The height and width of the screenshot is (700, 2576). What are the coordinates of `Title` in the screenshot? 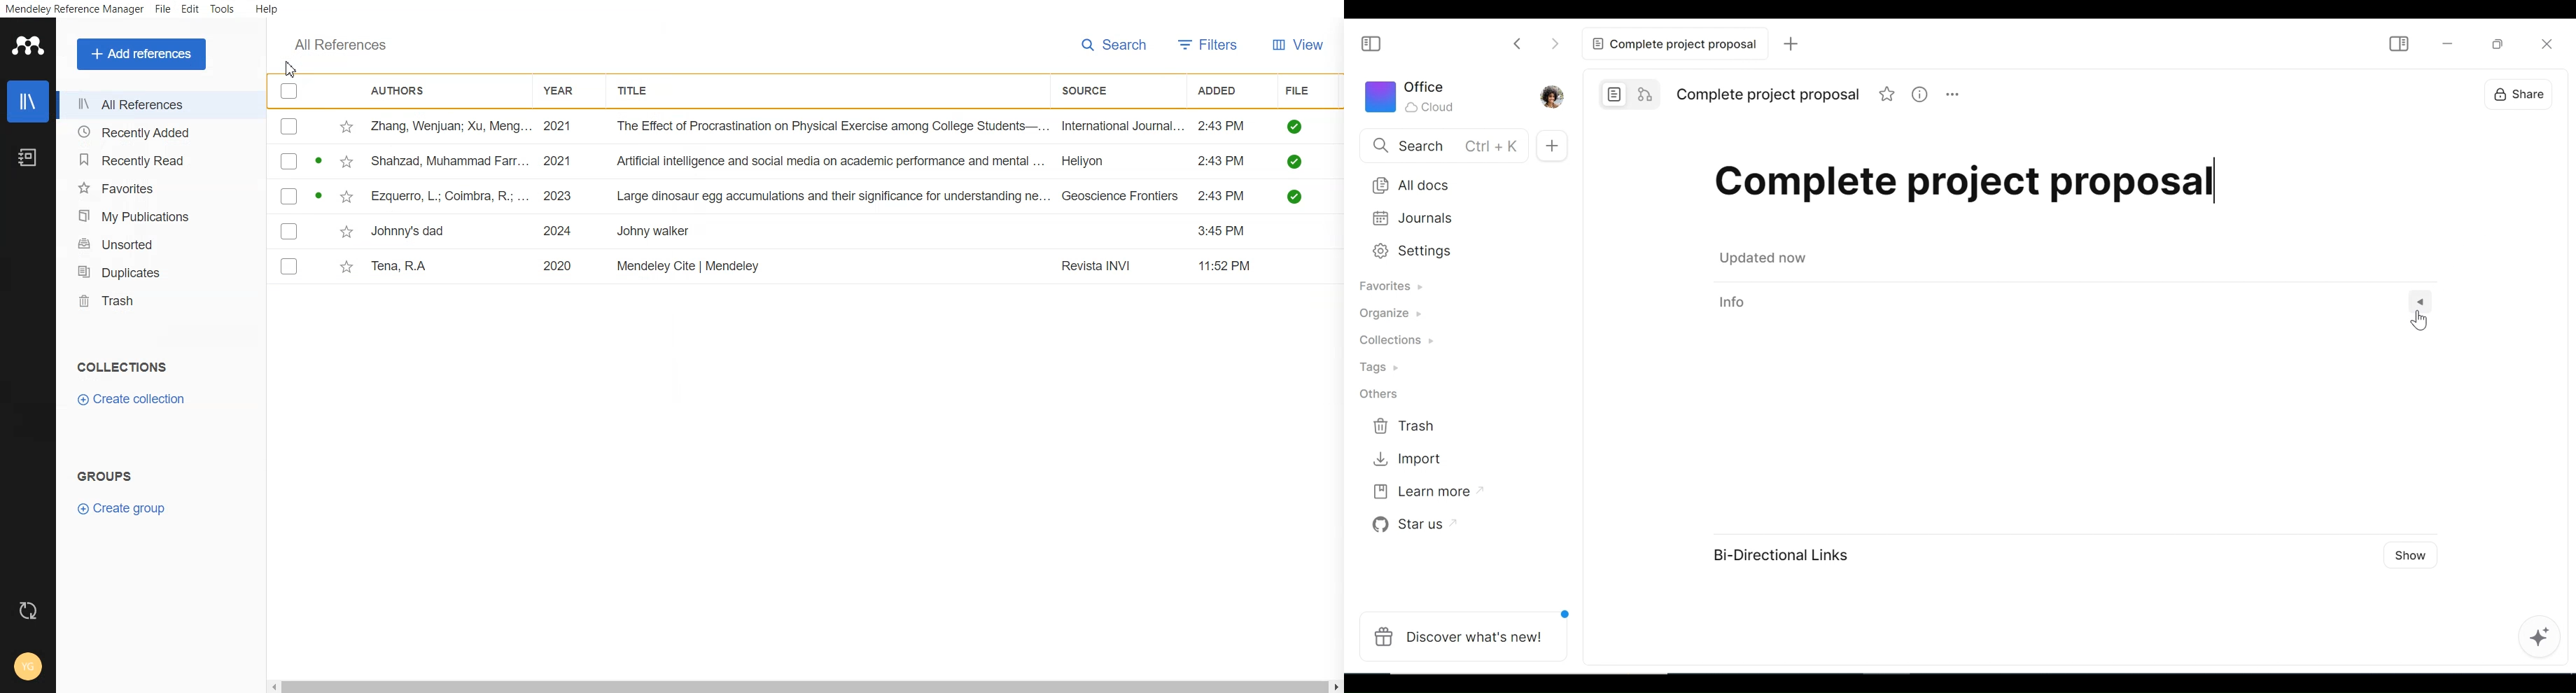 It's located at (637, 90).